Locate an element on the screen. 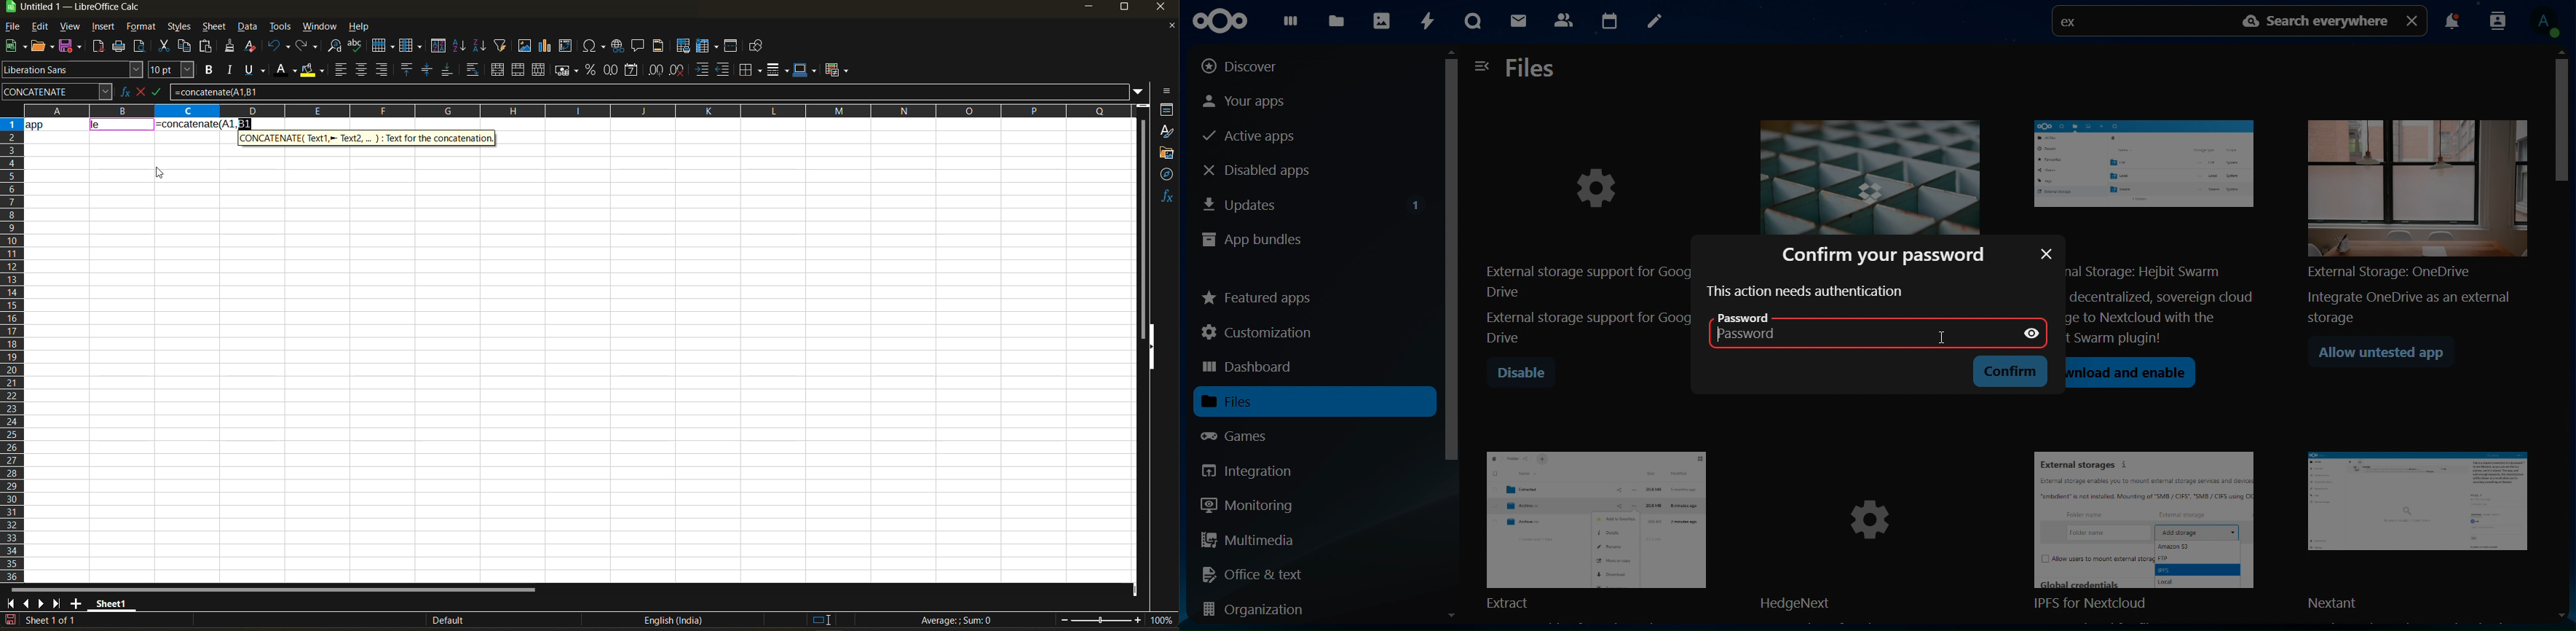 This screenshot has width=2576, height=644. insert or edit pivot table is located at coordinates (567, 47).